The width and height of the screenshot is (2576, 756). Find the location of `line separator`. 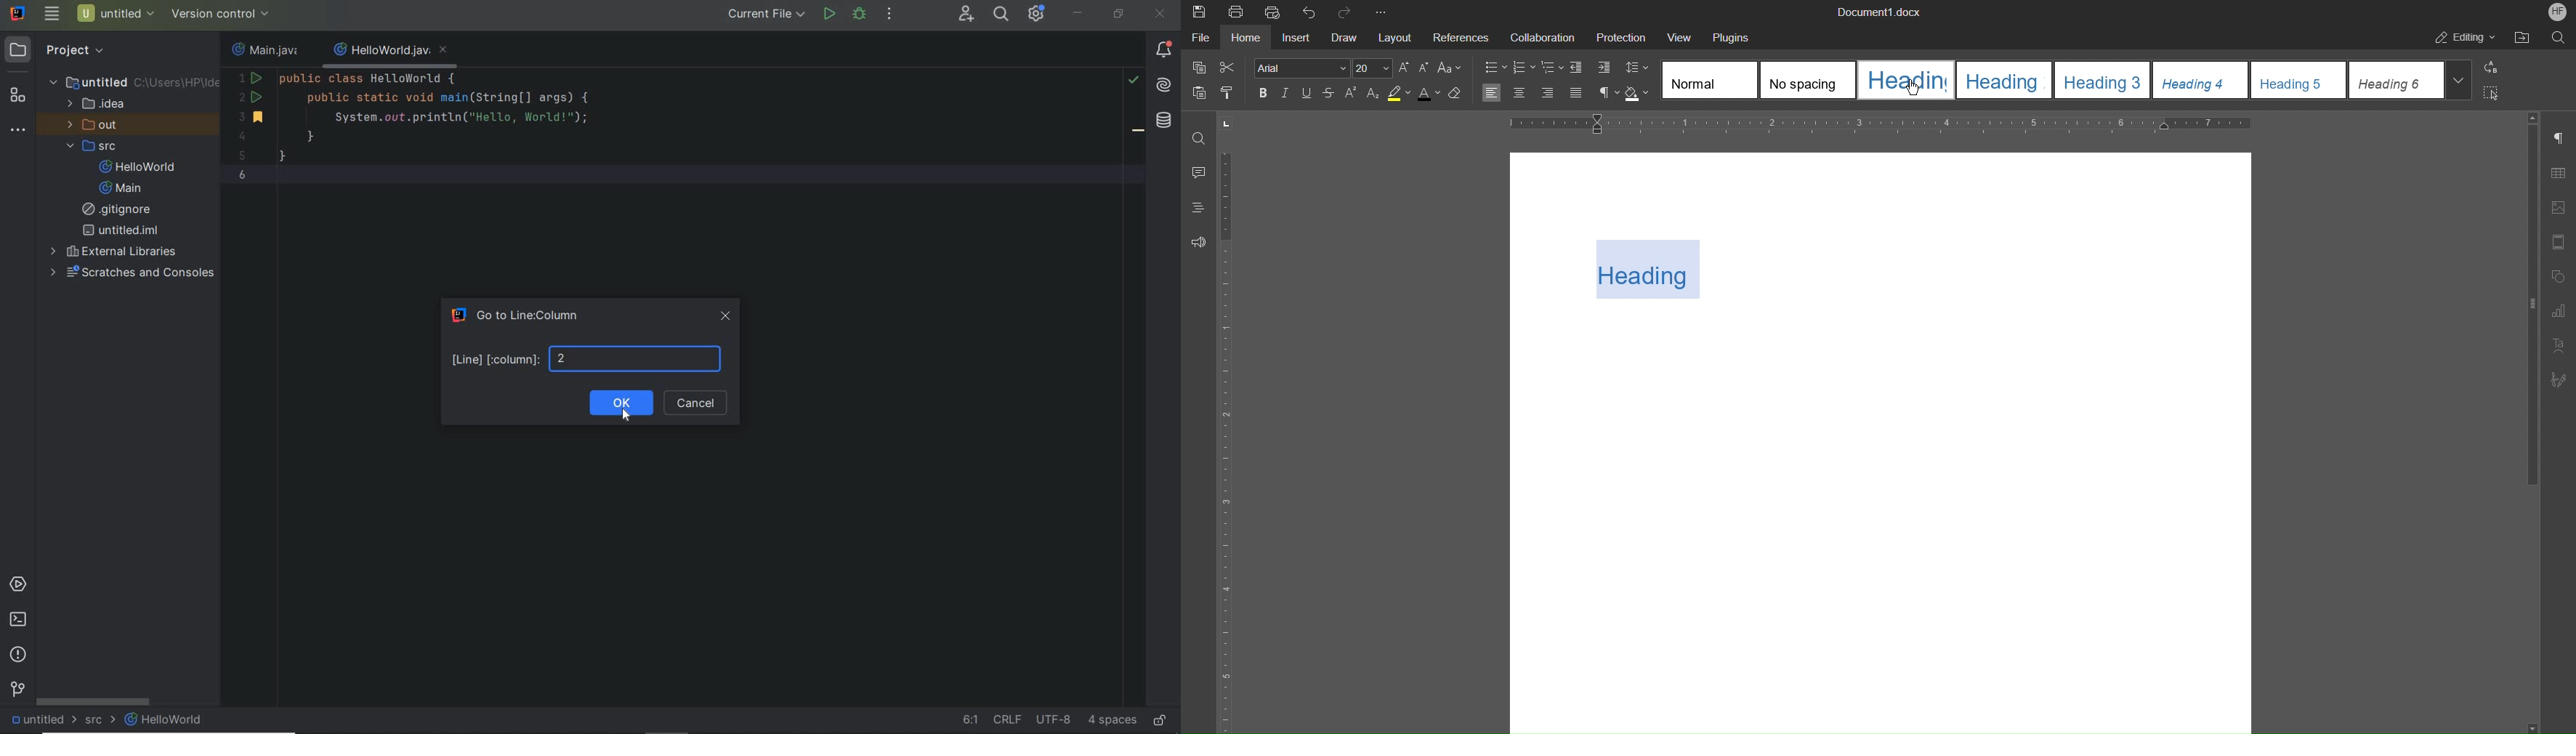

line separator is located at coordinates (1007, 719).